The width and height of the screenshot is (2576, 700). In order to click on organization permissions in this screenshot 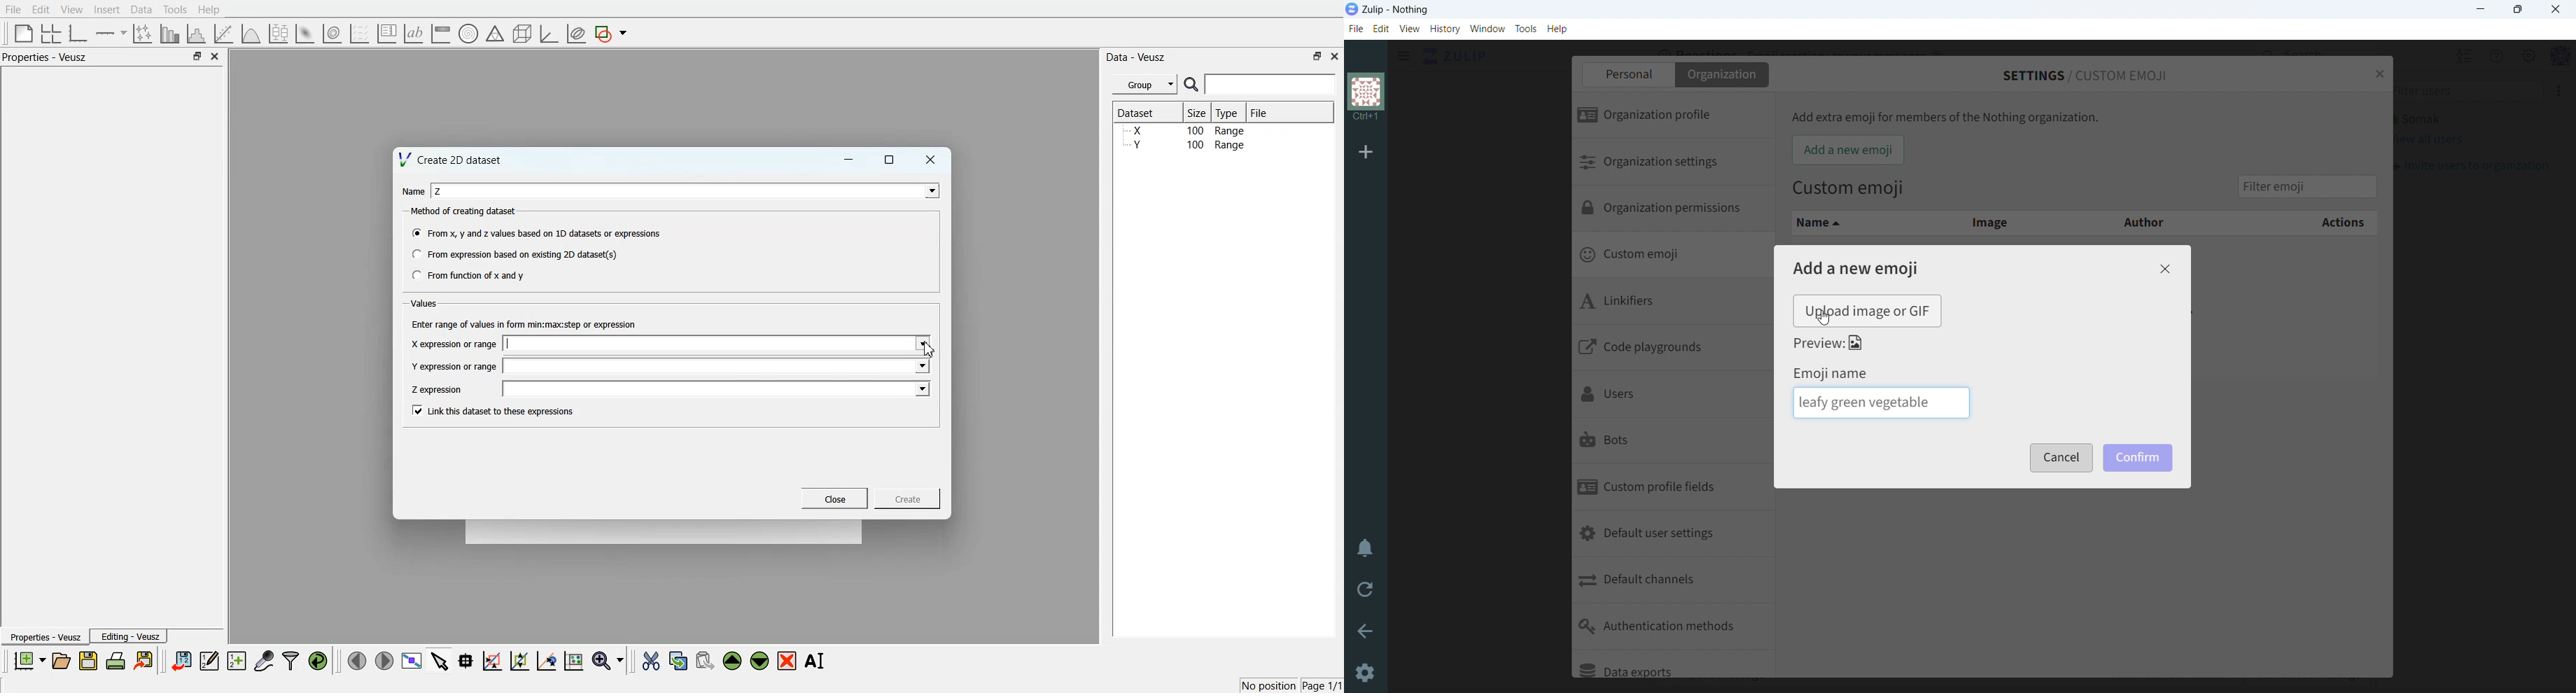, I will do `click(1673, 210)`.